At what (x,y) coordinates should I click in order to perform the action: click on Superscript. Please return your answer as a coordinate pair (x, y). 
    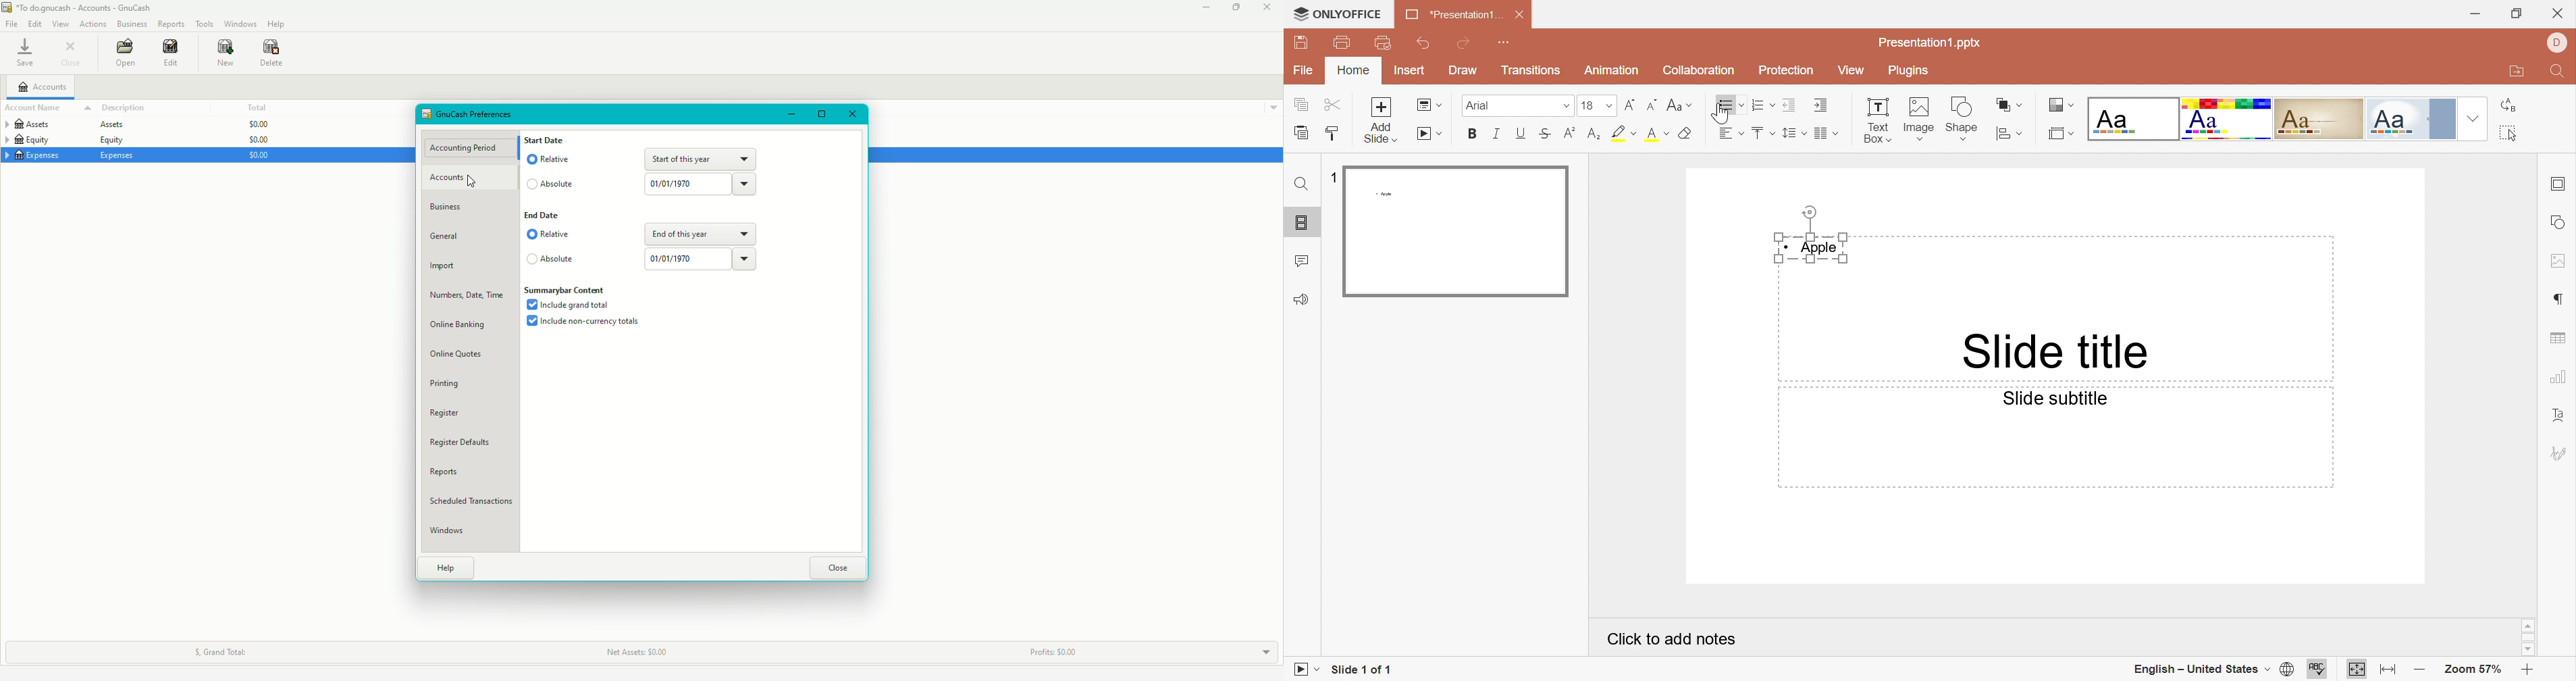
    Looking at the image, I should click on (1544, 135).